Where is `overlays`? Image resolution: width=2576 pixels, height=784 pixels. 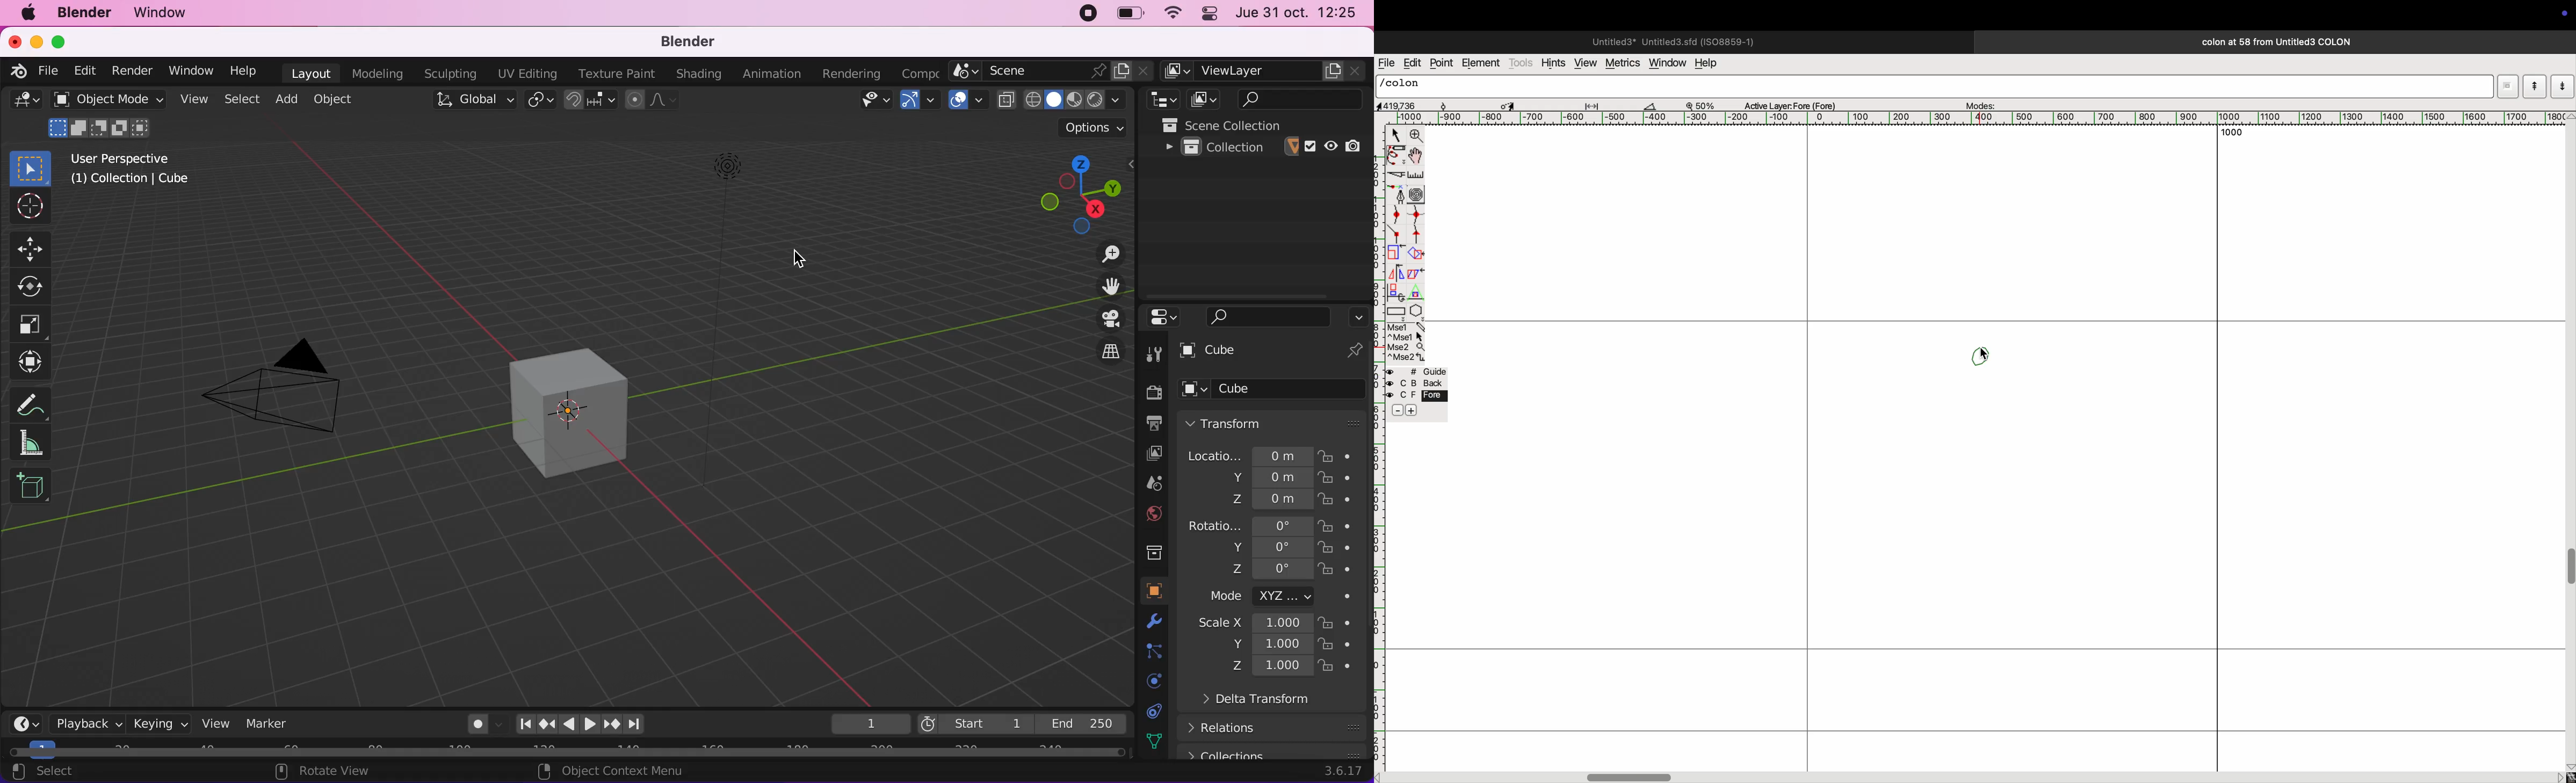 overlays is located at coordinates (966, 100).